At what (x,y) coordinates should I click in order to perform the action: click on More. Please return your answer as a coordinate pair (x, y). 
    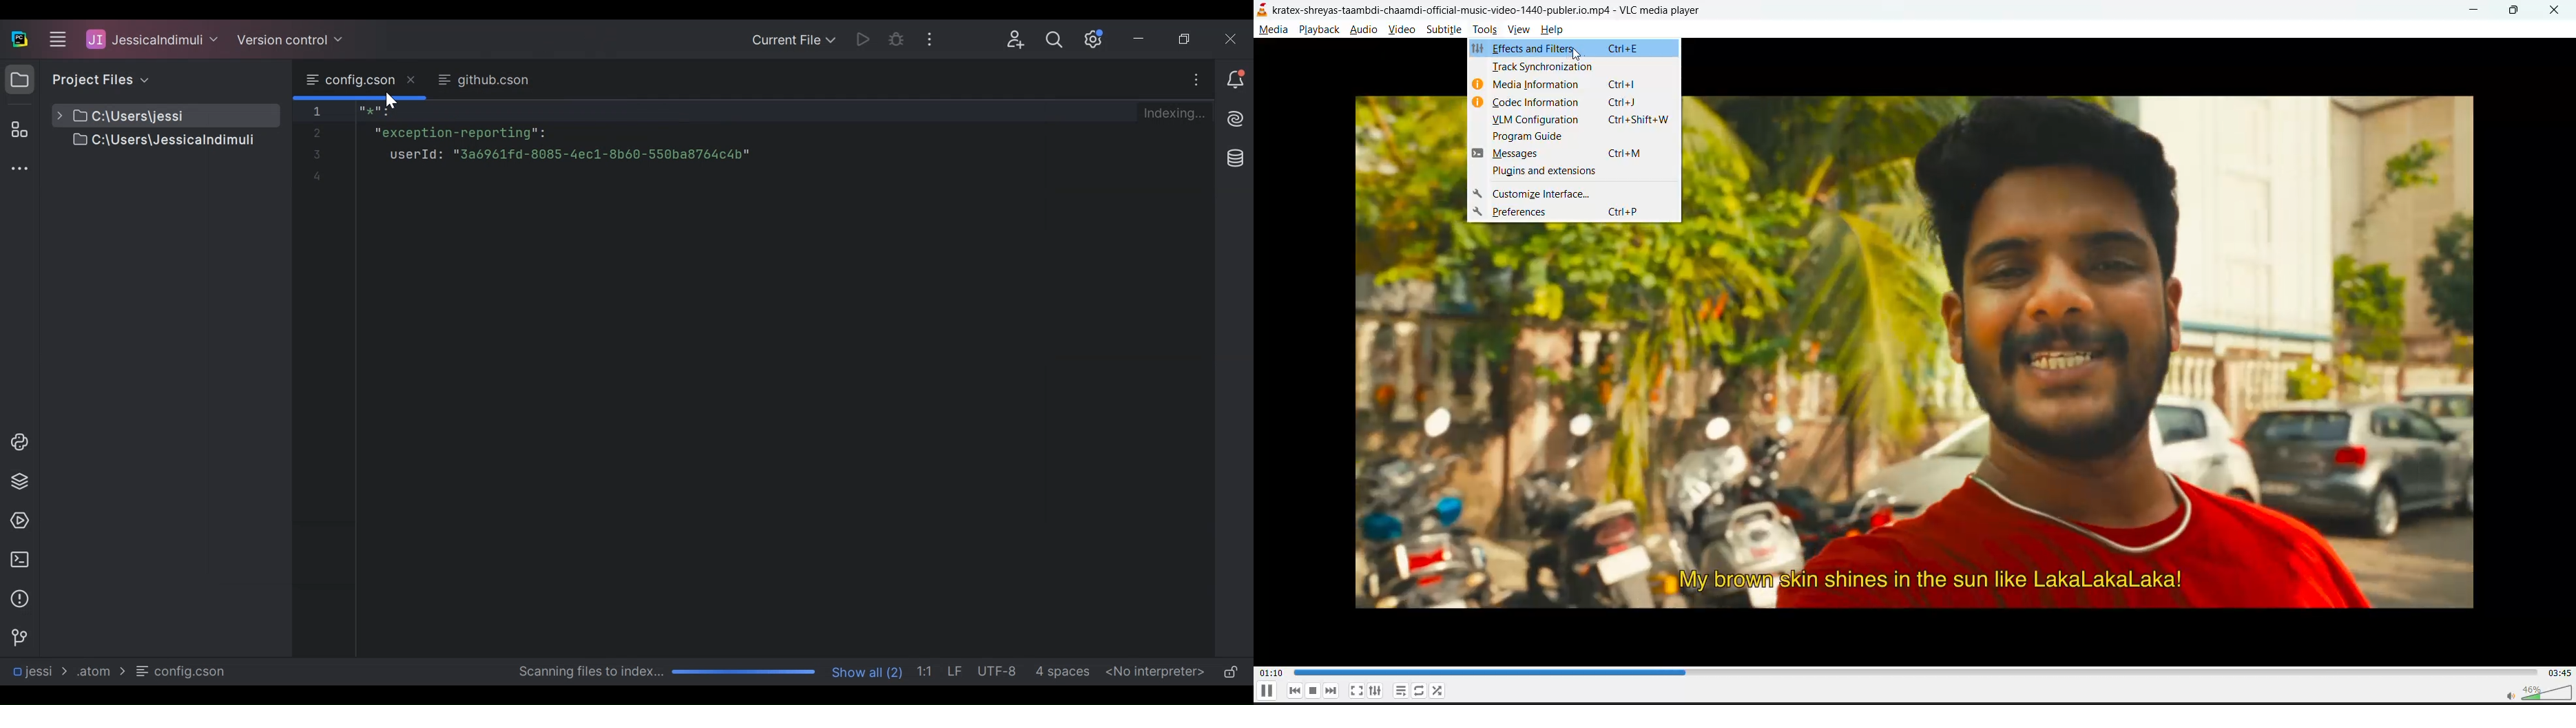
    Looking at the image, I should click on (1196, 80).